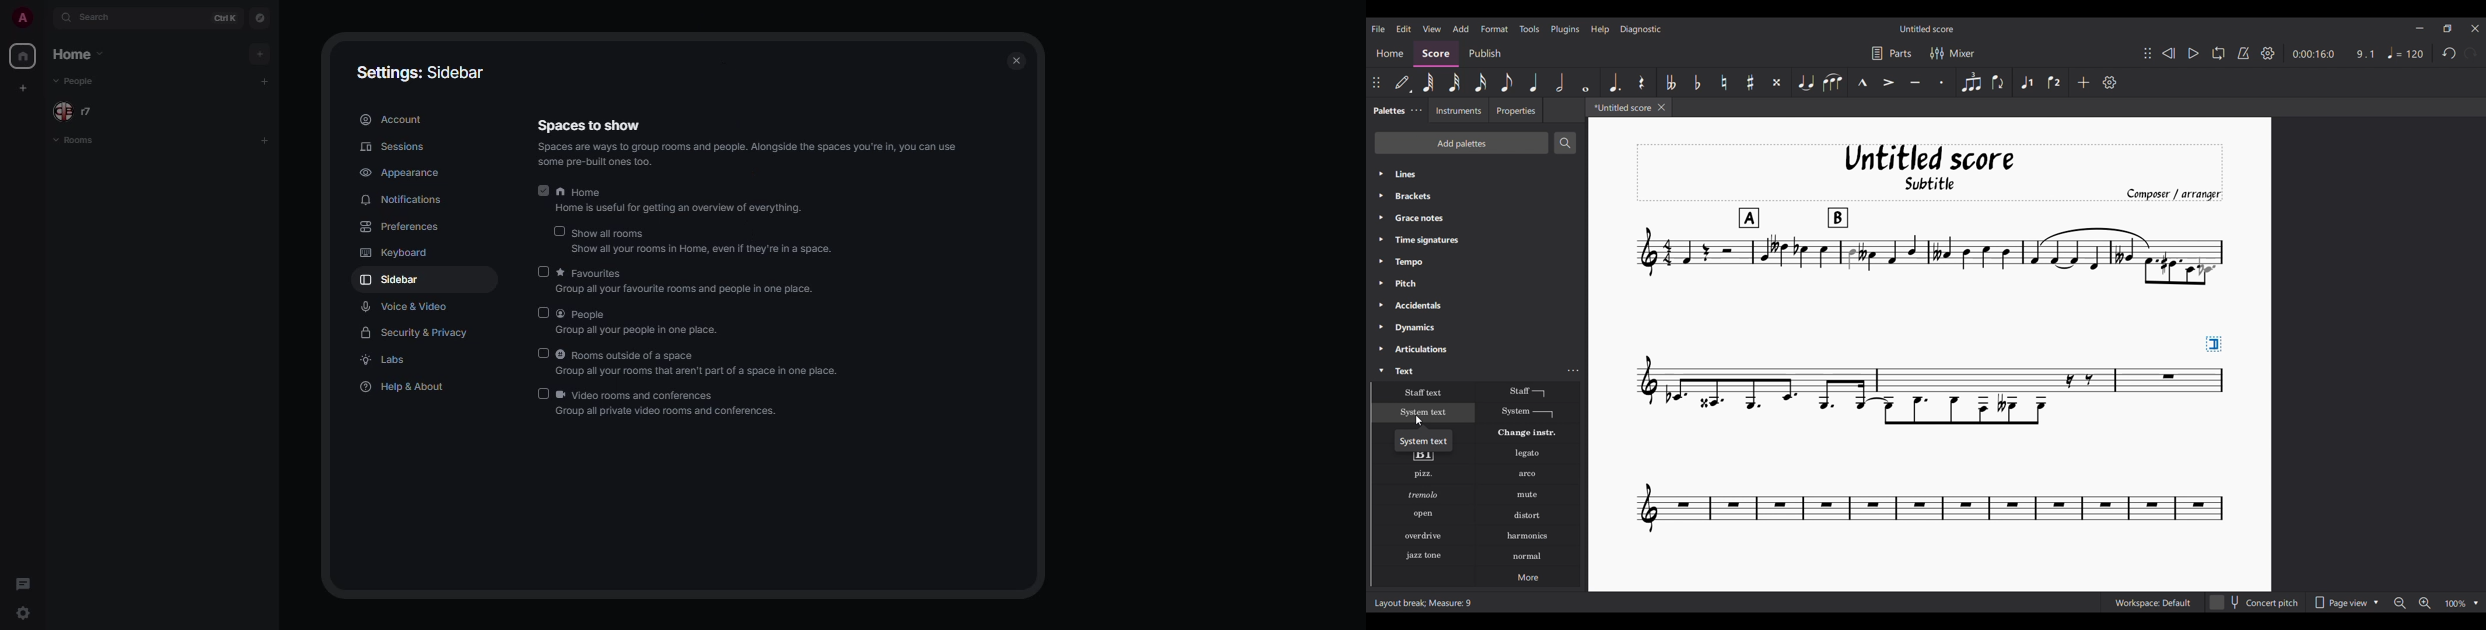 Image resolution: width=2492 pixels, height=644 pixels. What do you see at coordinates (1428, 82) in the screenshot?
I see `64th note` at bounding box center [1428, 82].